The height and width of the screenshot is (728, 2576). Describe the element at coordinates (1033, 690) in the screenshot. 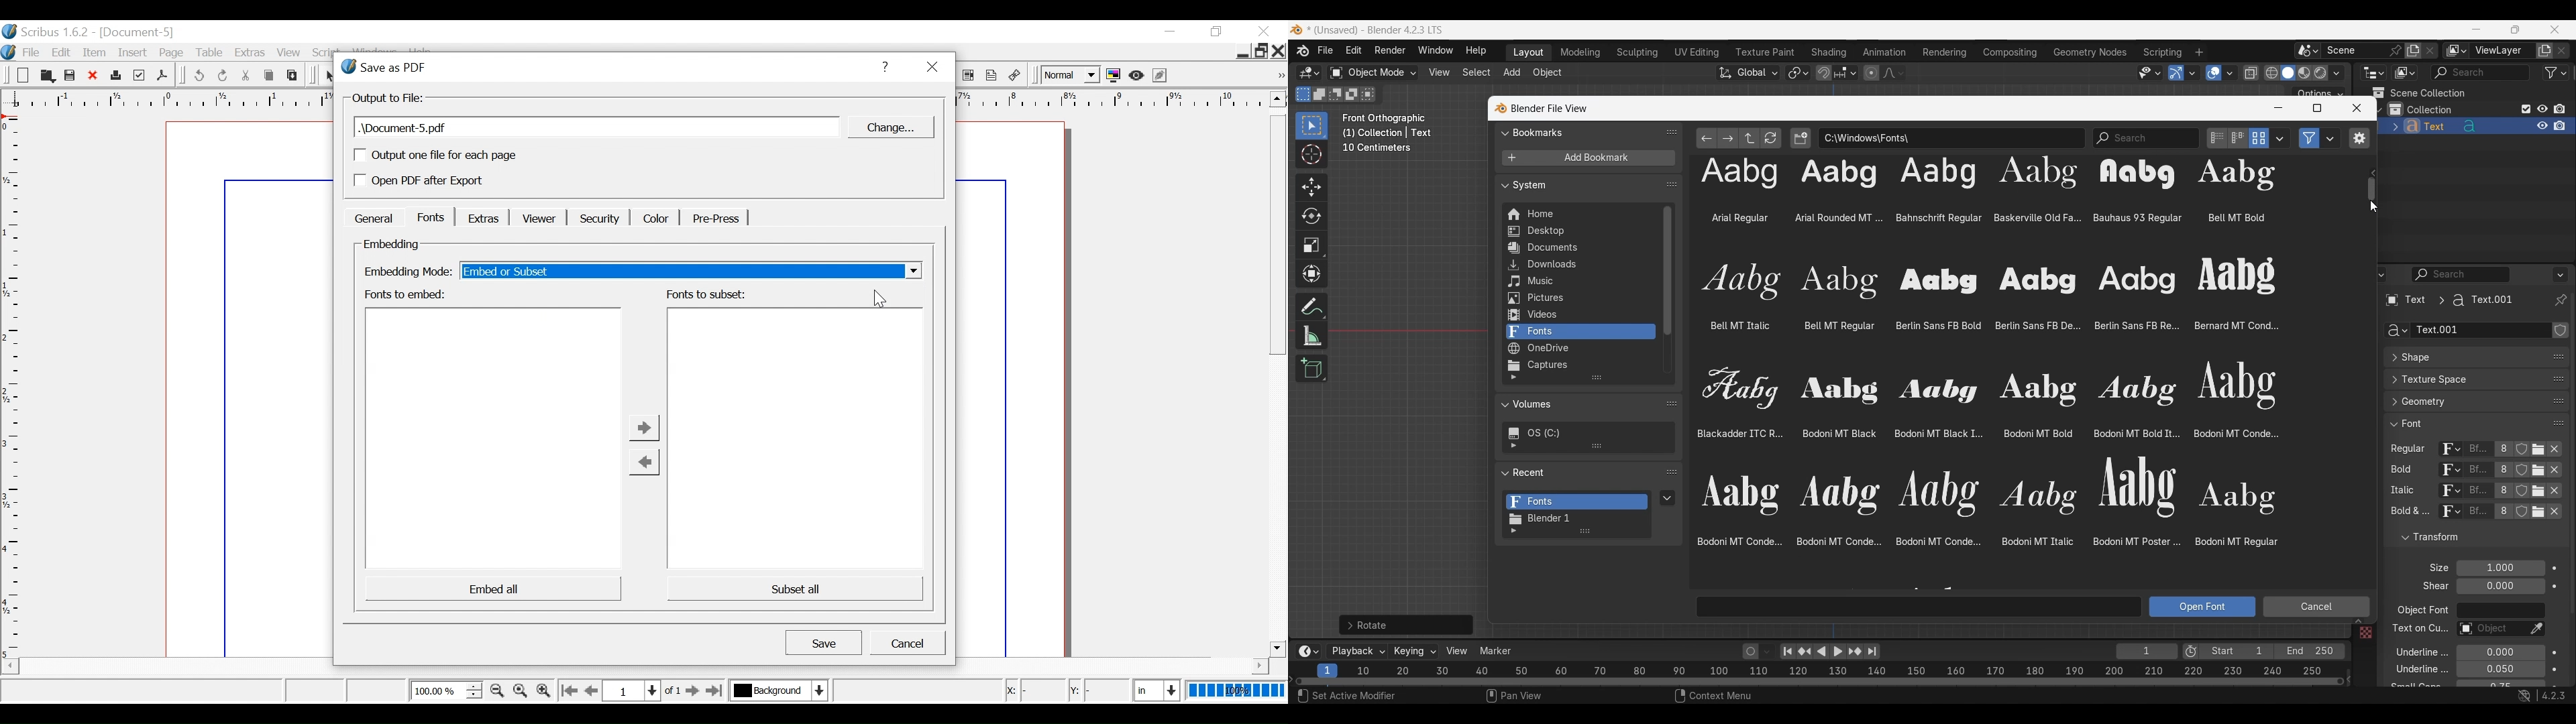

I see `X Coordinate` at that location.